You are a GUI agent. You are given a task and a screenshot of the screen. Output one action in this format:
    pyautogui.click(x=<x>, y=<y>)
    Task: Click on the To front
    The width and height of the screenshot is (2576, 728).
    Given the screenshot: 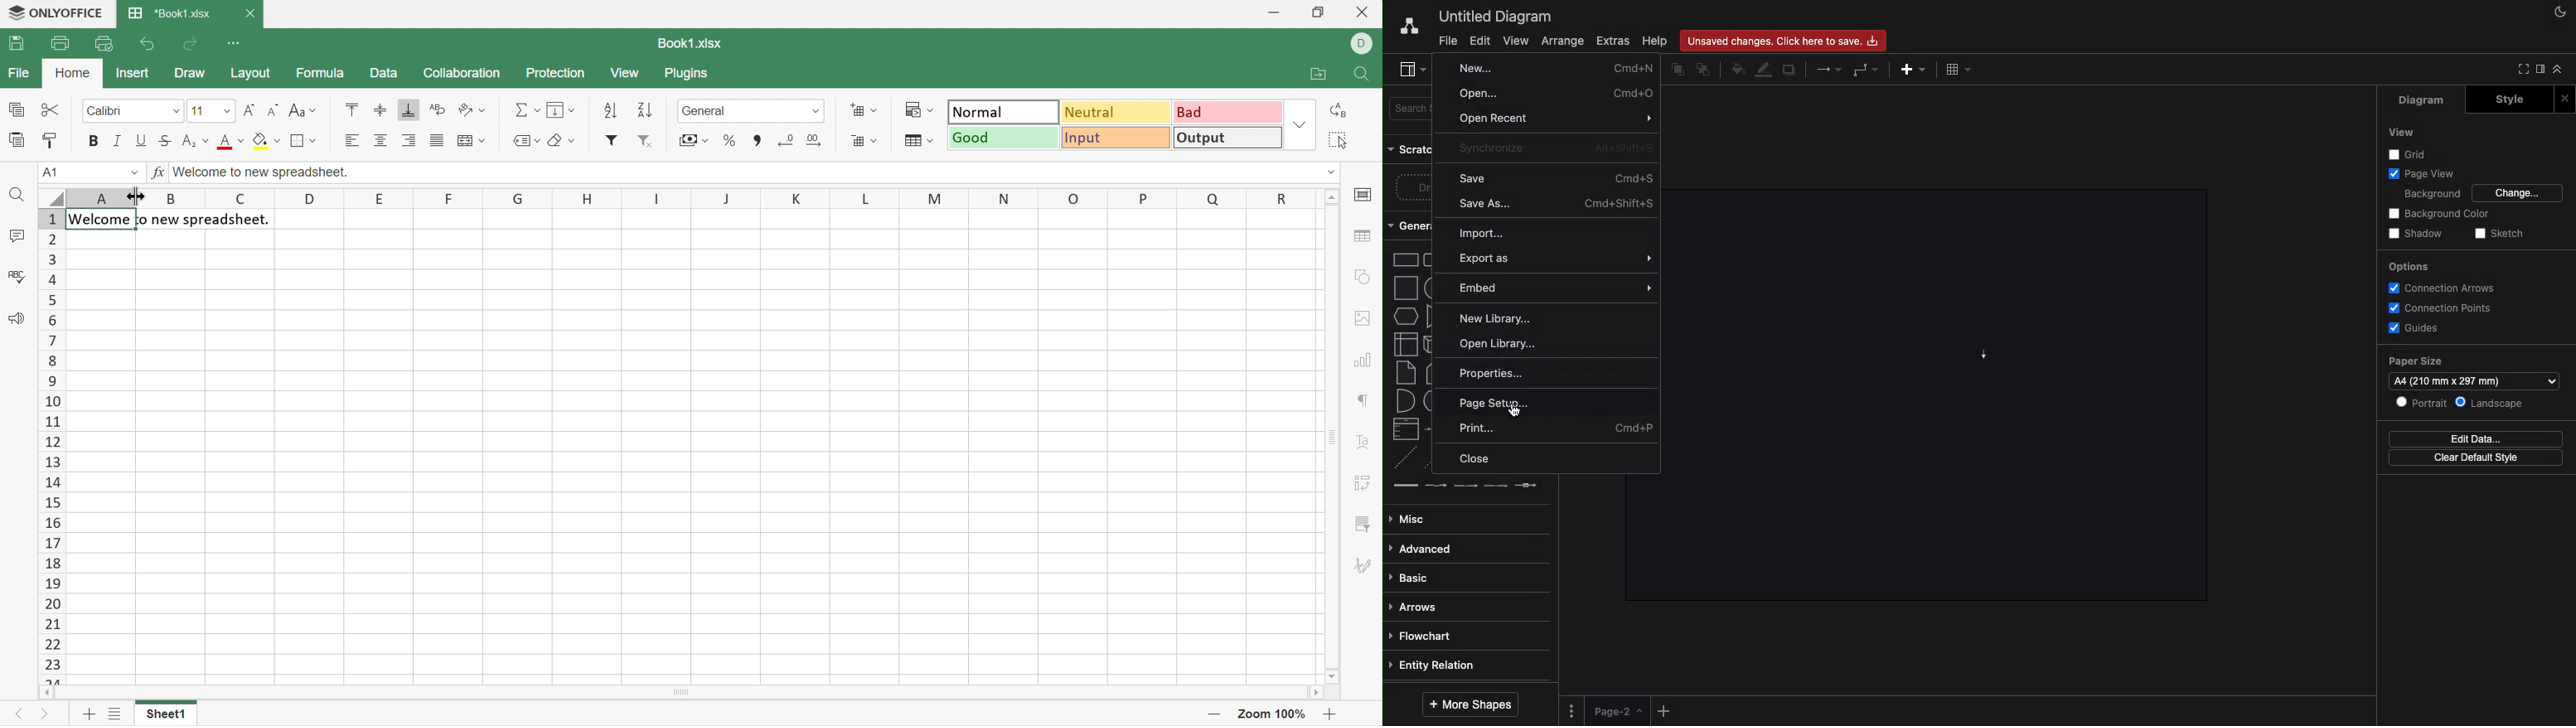 What is the action you would take?
    pyautogui.click(x=1677, y=70)
    